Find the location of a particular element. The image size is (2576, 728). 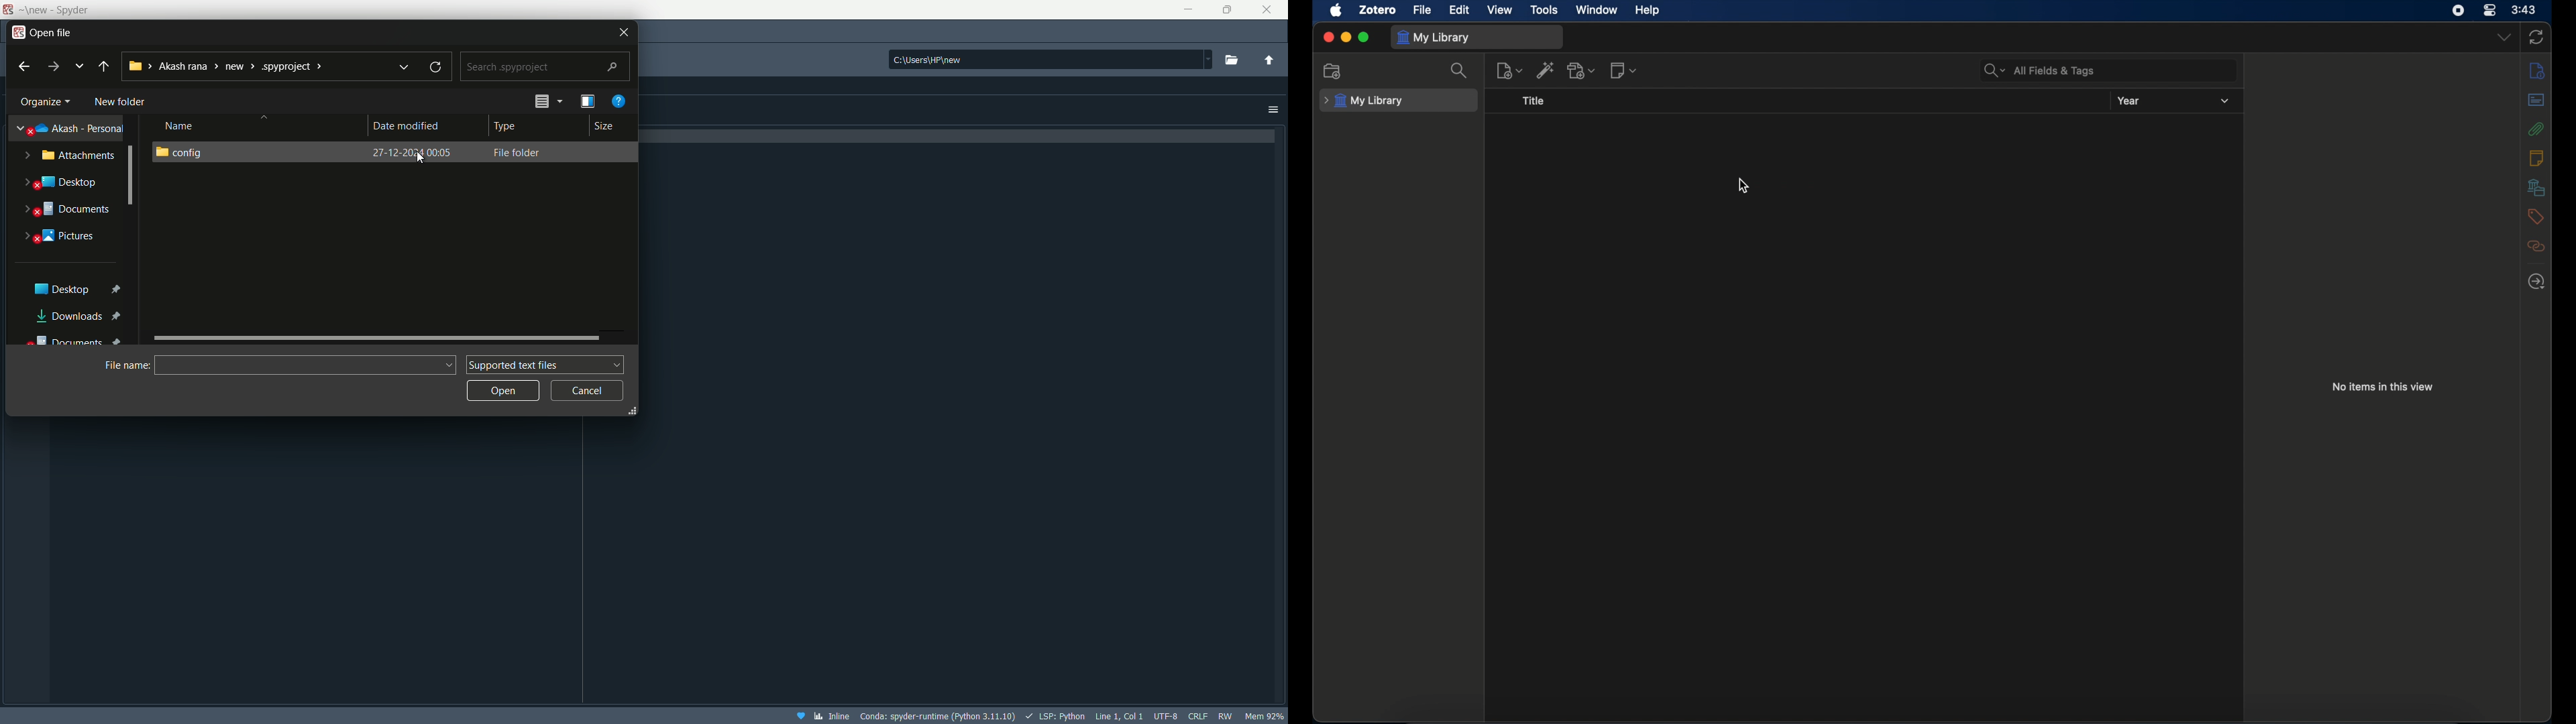

info is located at coordinates (2536, 71).